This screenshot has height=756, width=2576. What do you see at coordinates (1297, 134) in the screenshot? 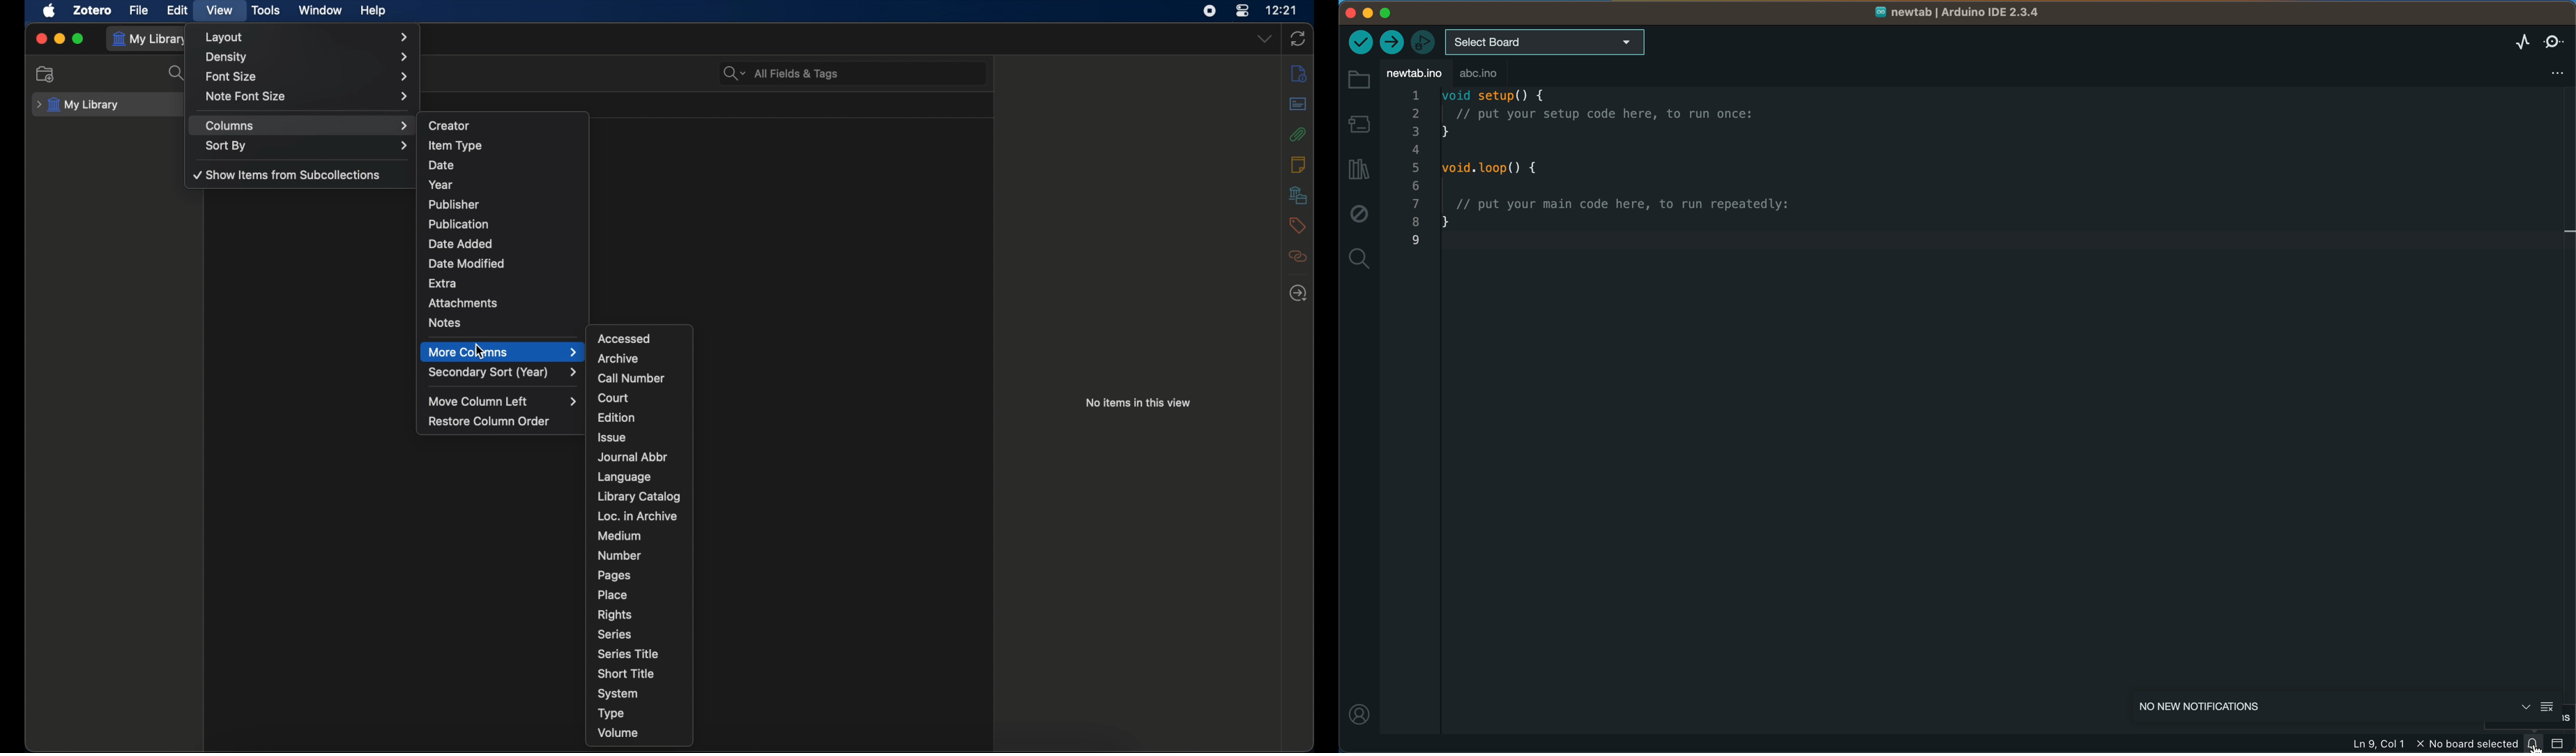
I see `attachments` at bounding box center [1297, 134].